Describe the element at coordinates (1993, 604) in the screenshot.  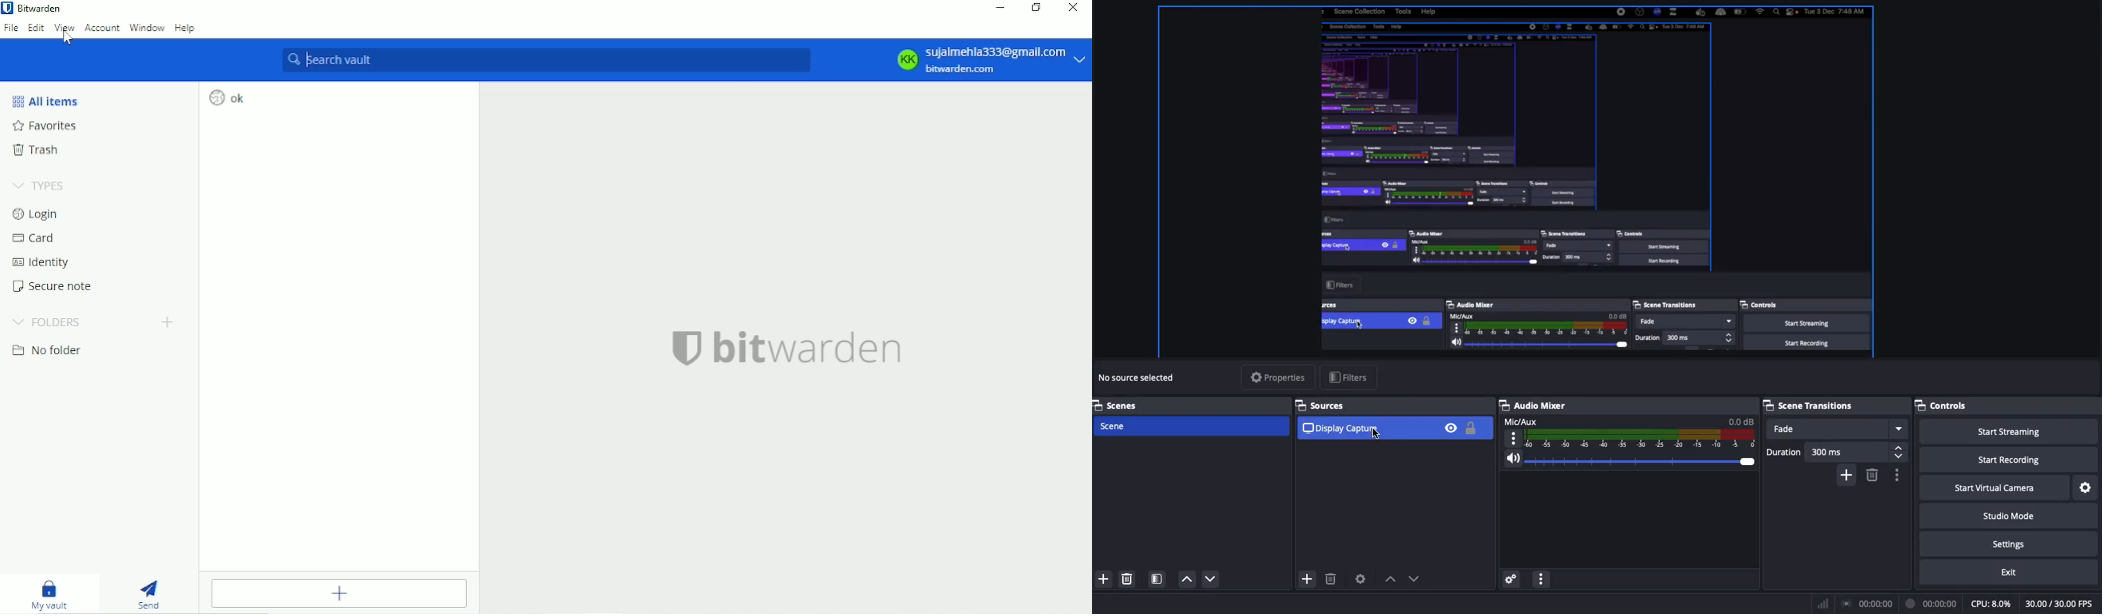
I see `CPU` at that location.